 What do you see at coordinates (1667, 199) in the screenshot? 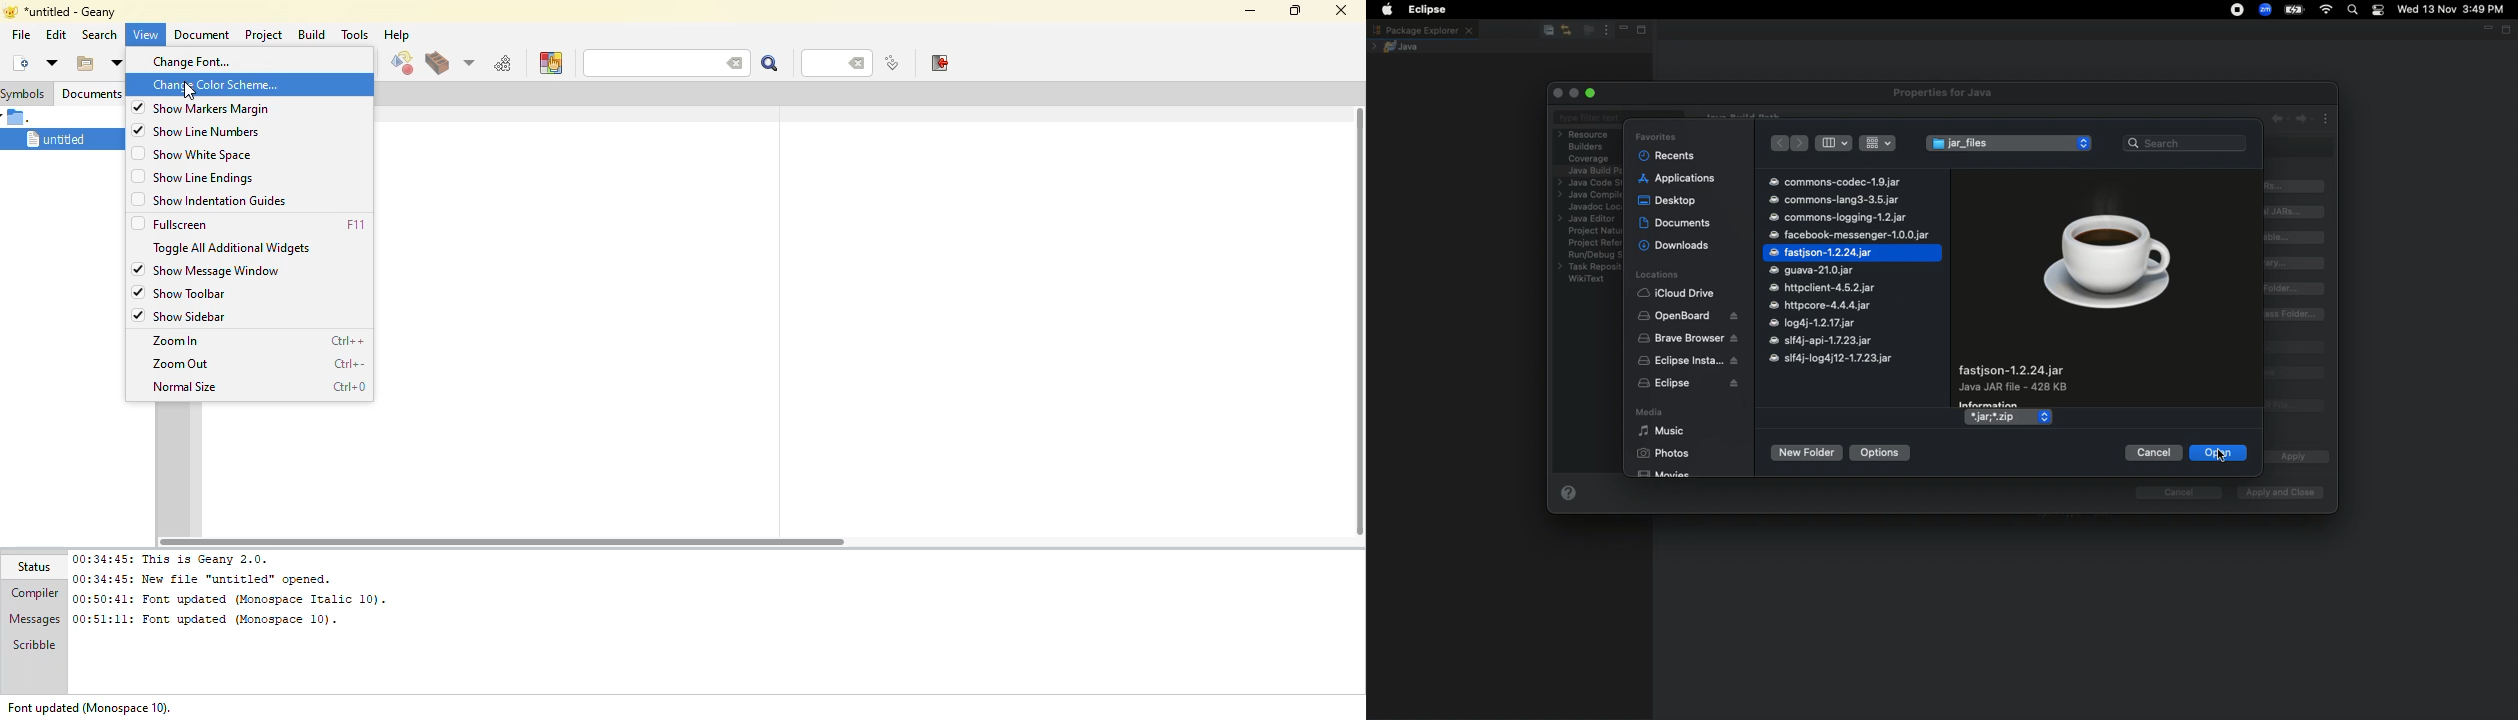
I see `Desktop` at bounding box center [1667, 199].